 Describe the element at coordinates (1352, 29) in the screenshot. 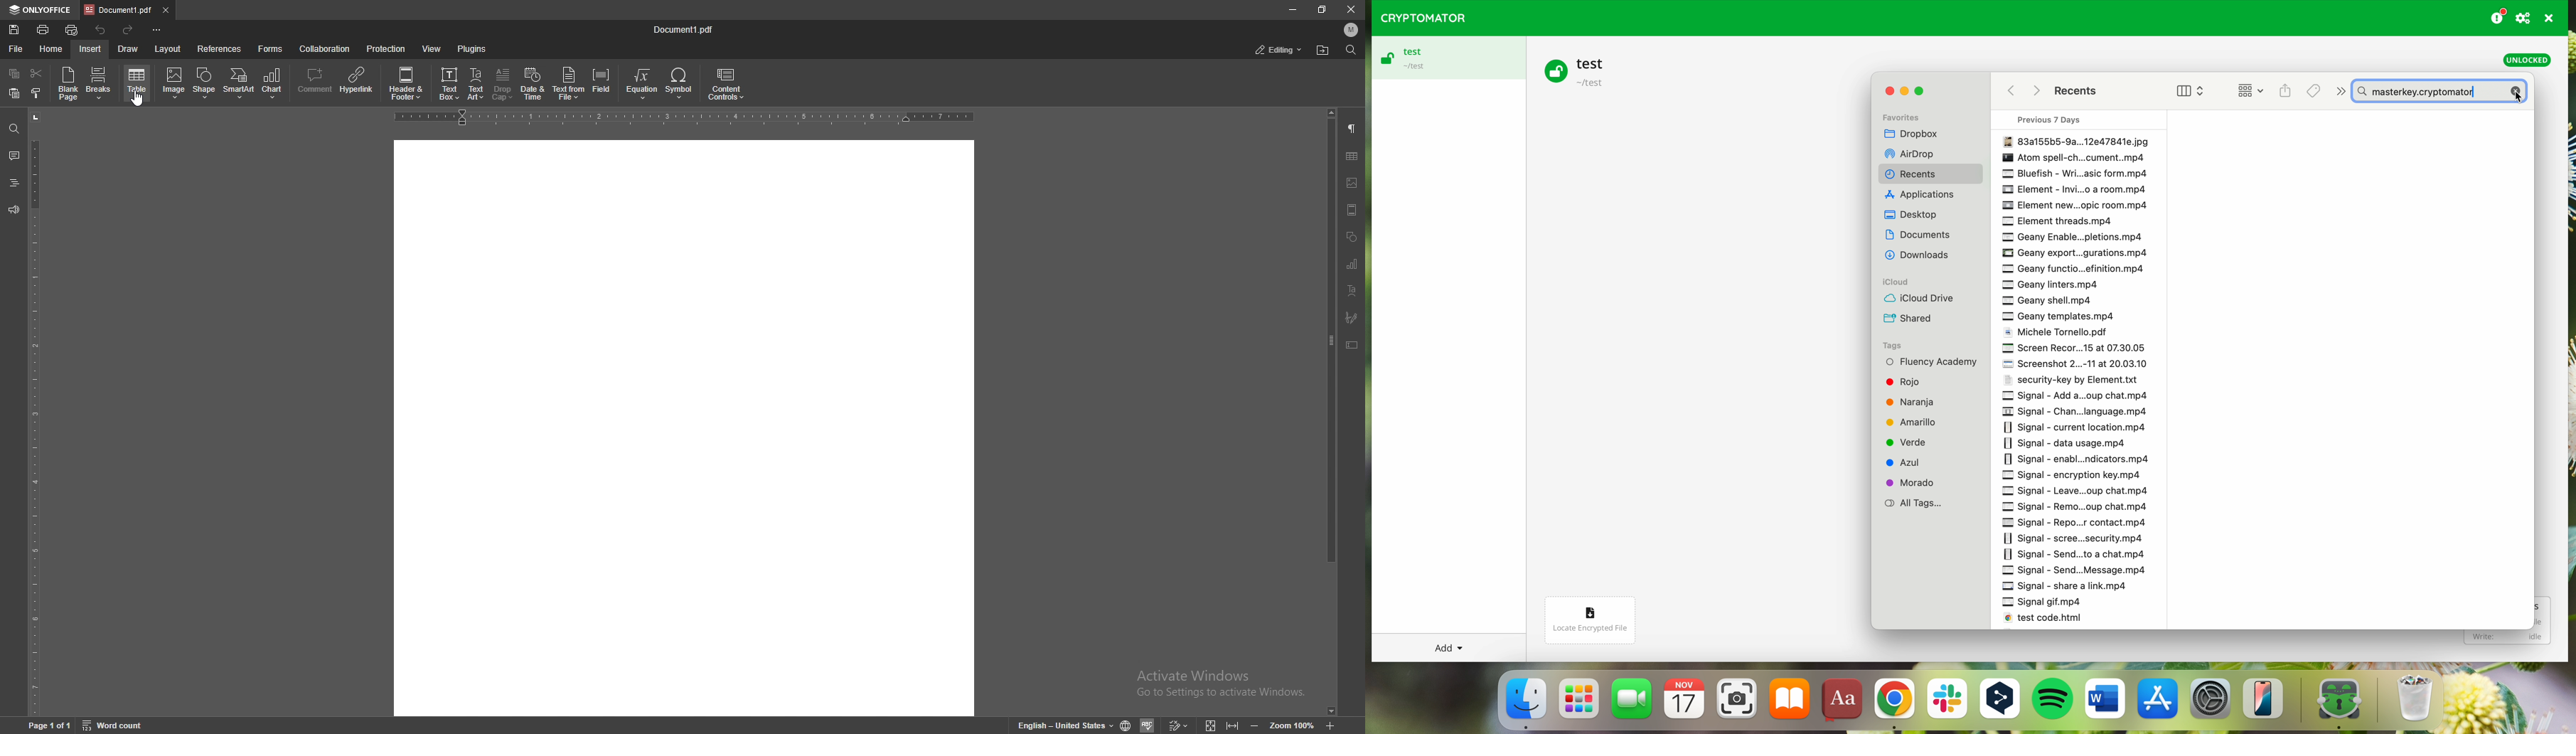

I see `profile` at that location.